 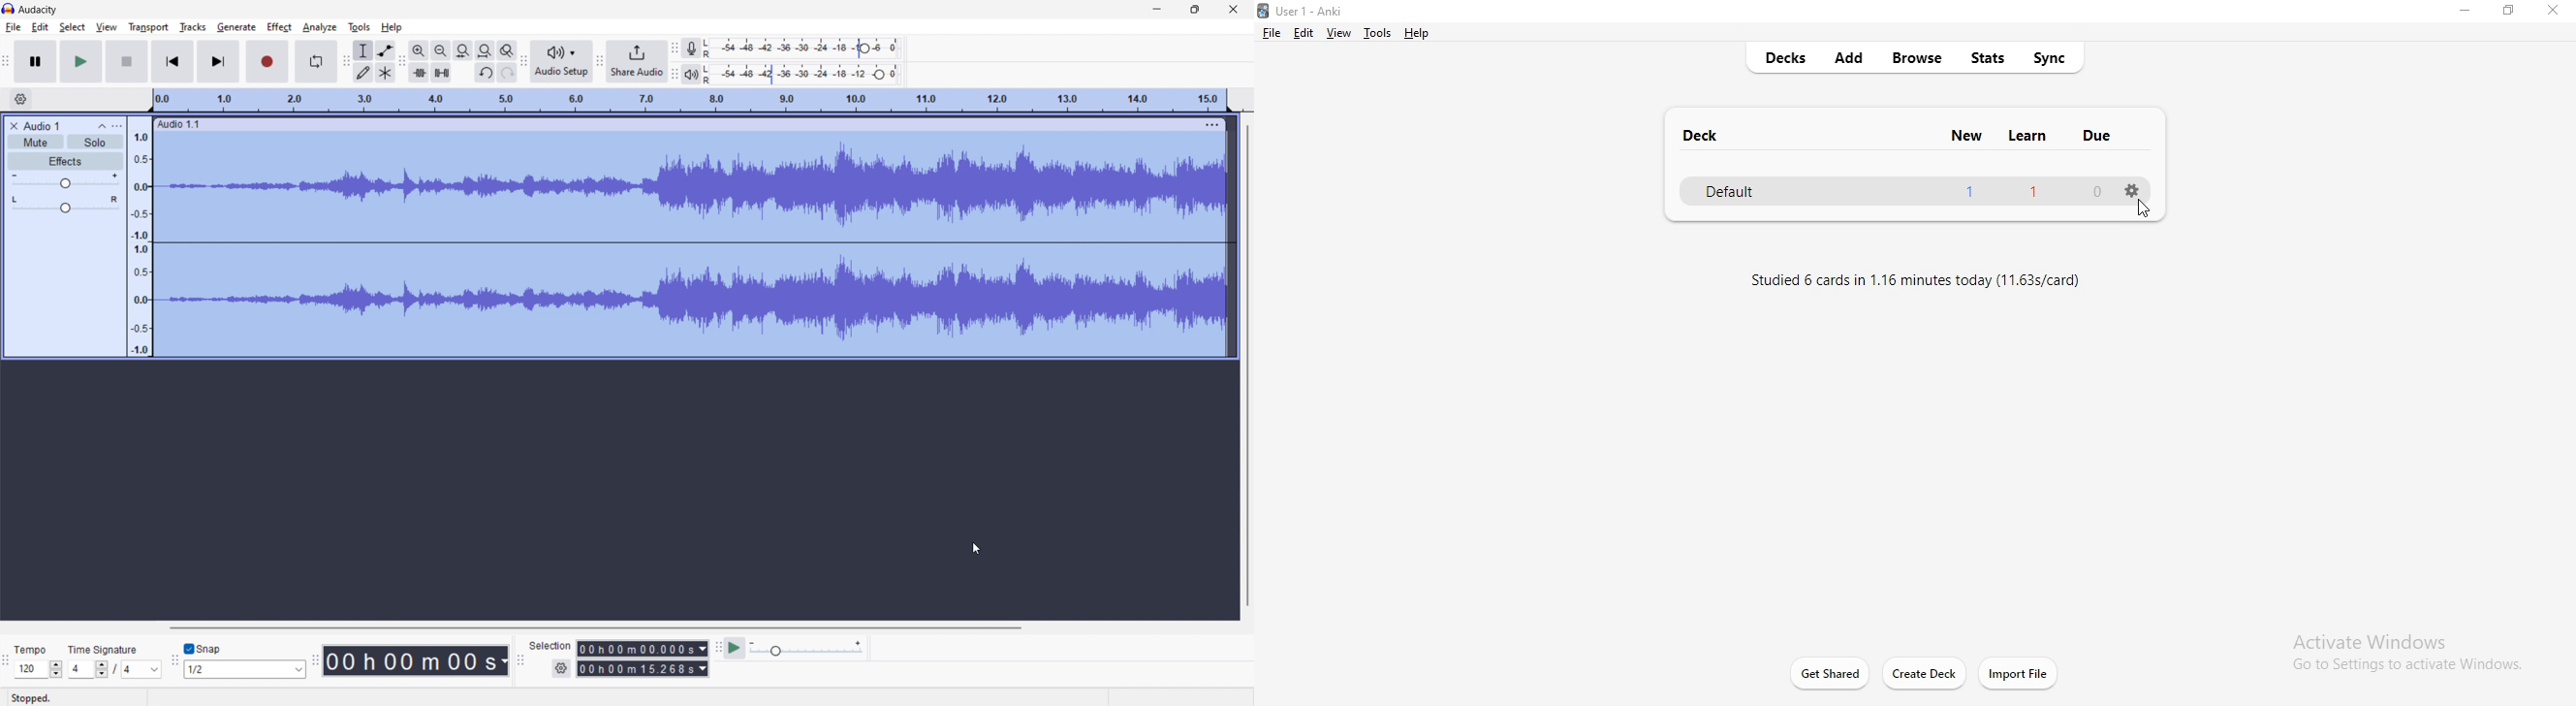 I want to click on playback meter, so click(x=695, y=73).